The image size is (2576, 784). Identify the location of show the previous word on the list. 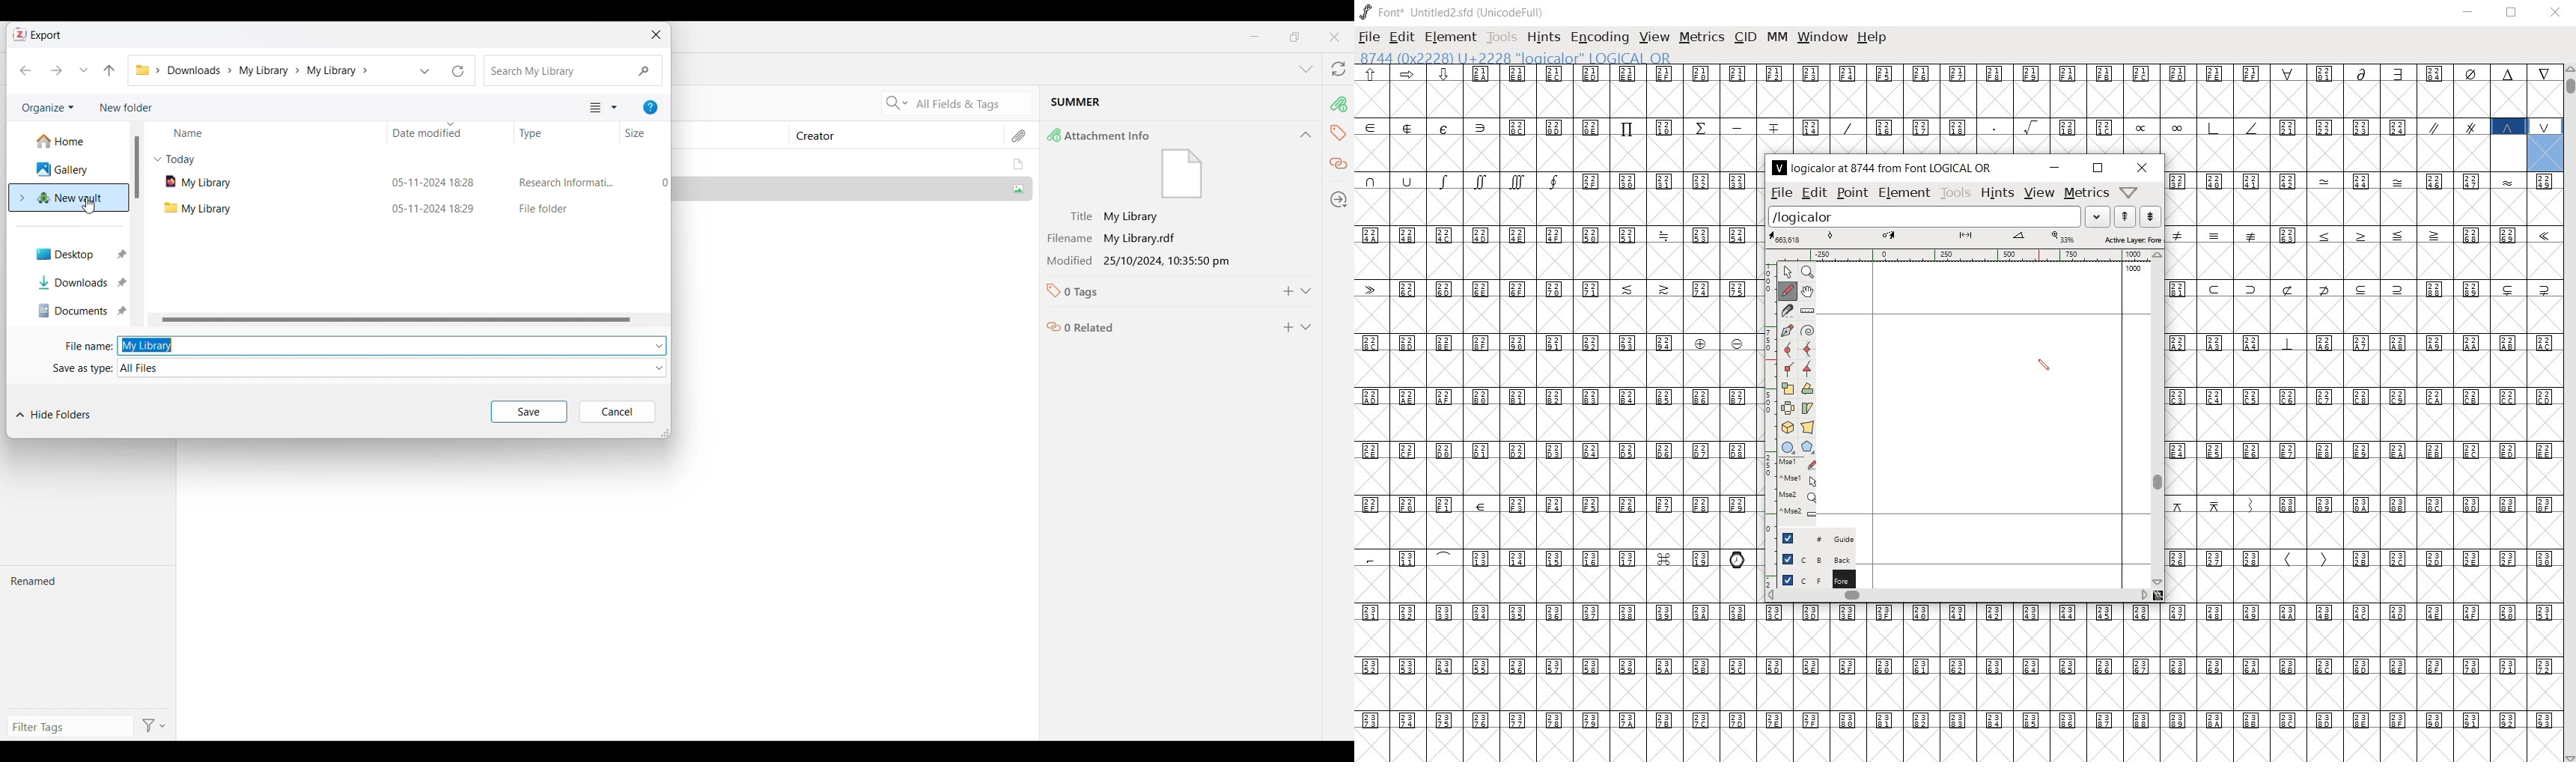
(2150, 216).